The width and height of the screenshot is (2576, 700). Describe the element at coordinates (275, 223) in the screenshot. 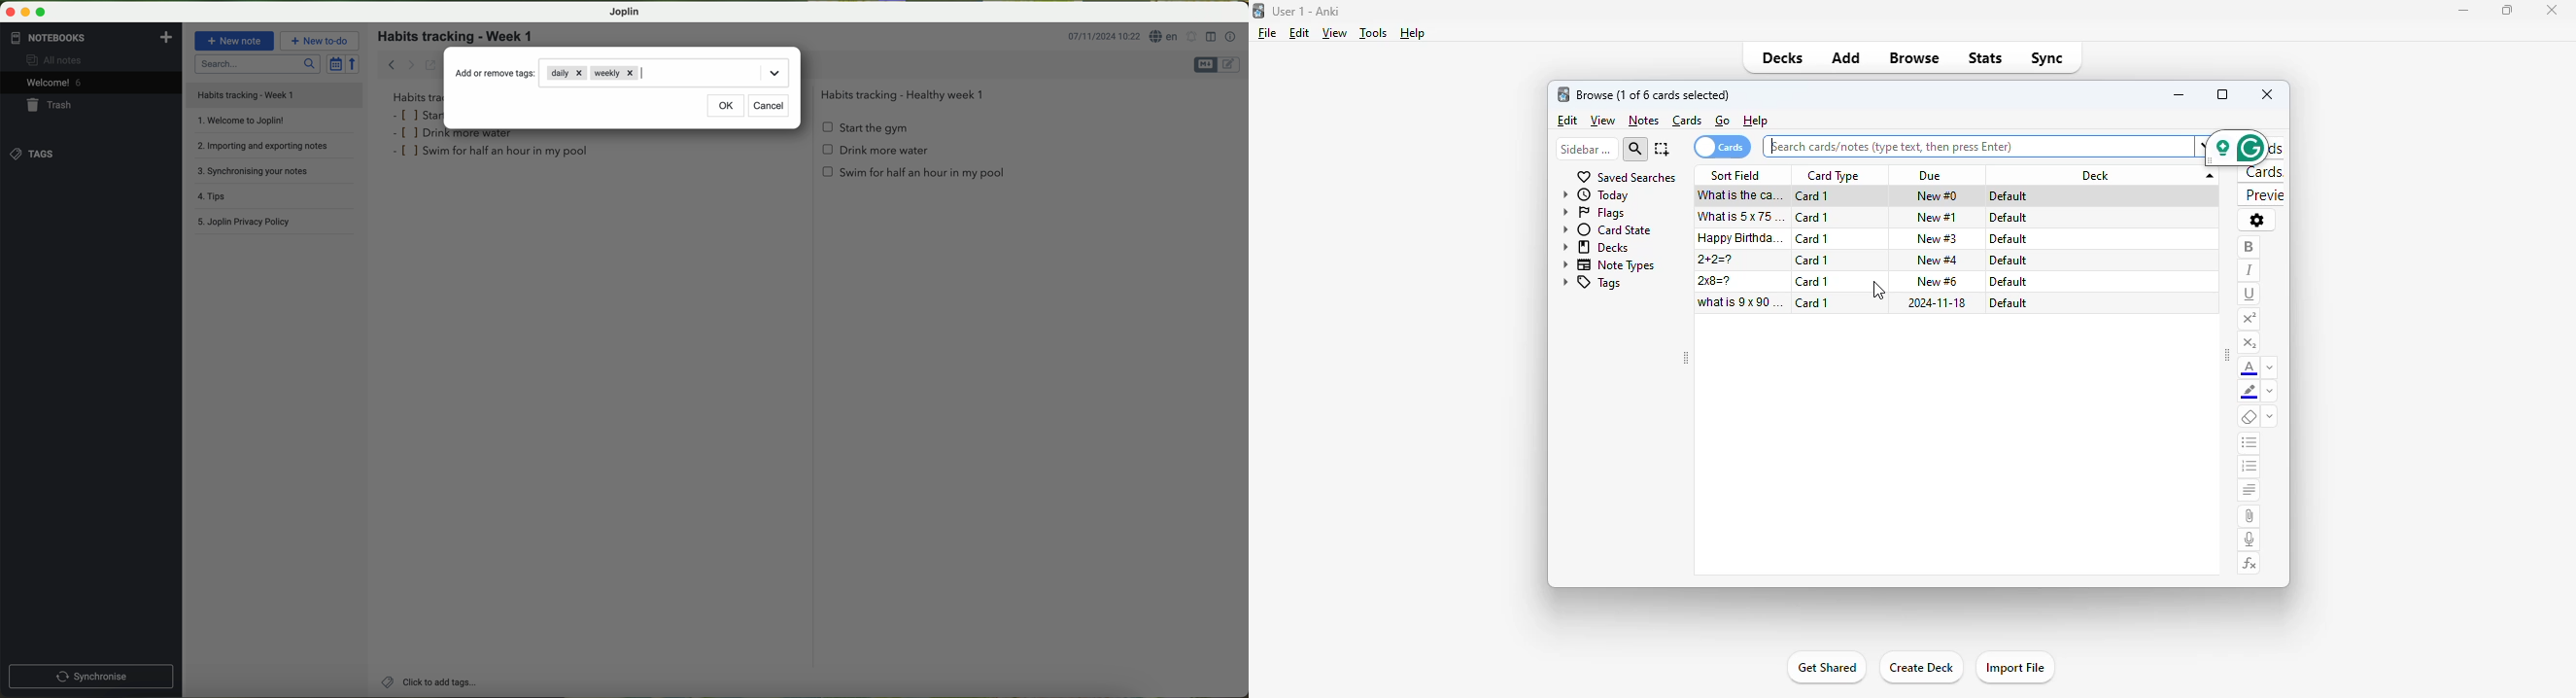

I see `Joplin privacy policy` at that location.